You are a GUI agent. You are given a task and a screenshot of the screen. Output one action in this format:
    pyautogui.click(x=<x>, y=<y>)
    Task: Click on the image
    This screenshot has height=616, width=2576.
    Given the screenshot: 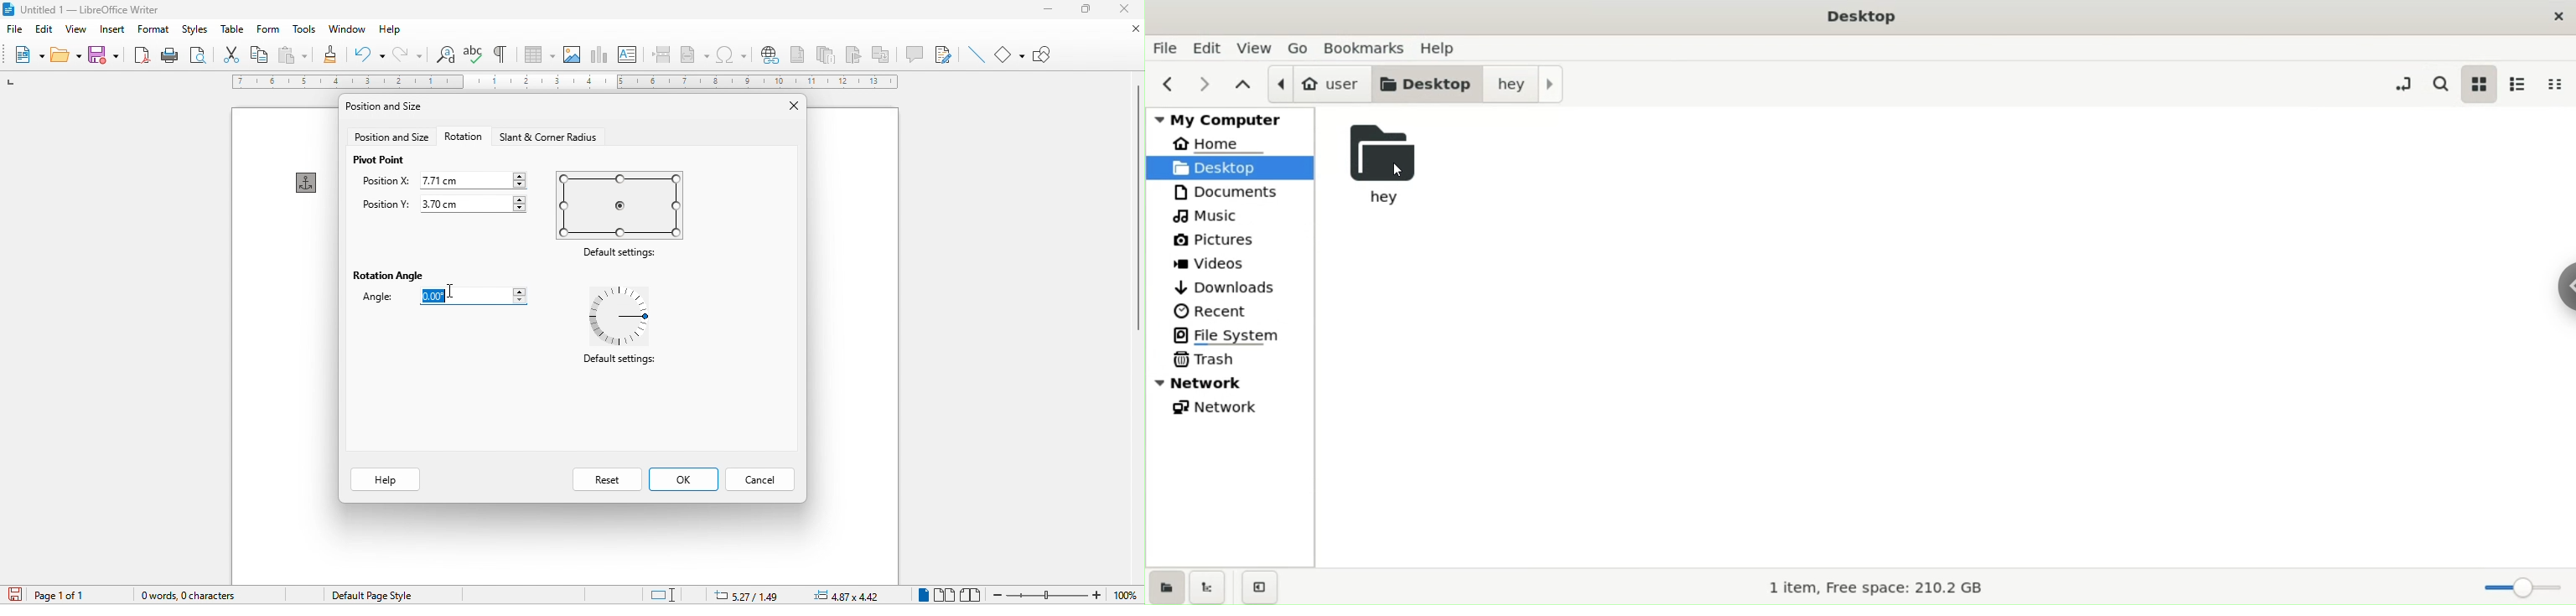 What is the action you would take?
    pyautogui.click(x=574, y=54)
    